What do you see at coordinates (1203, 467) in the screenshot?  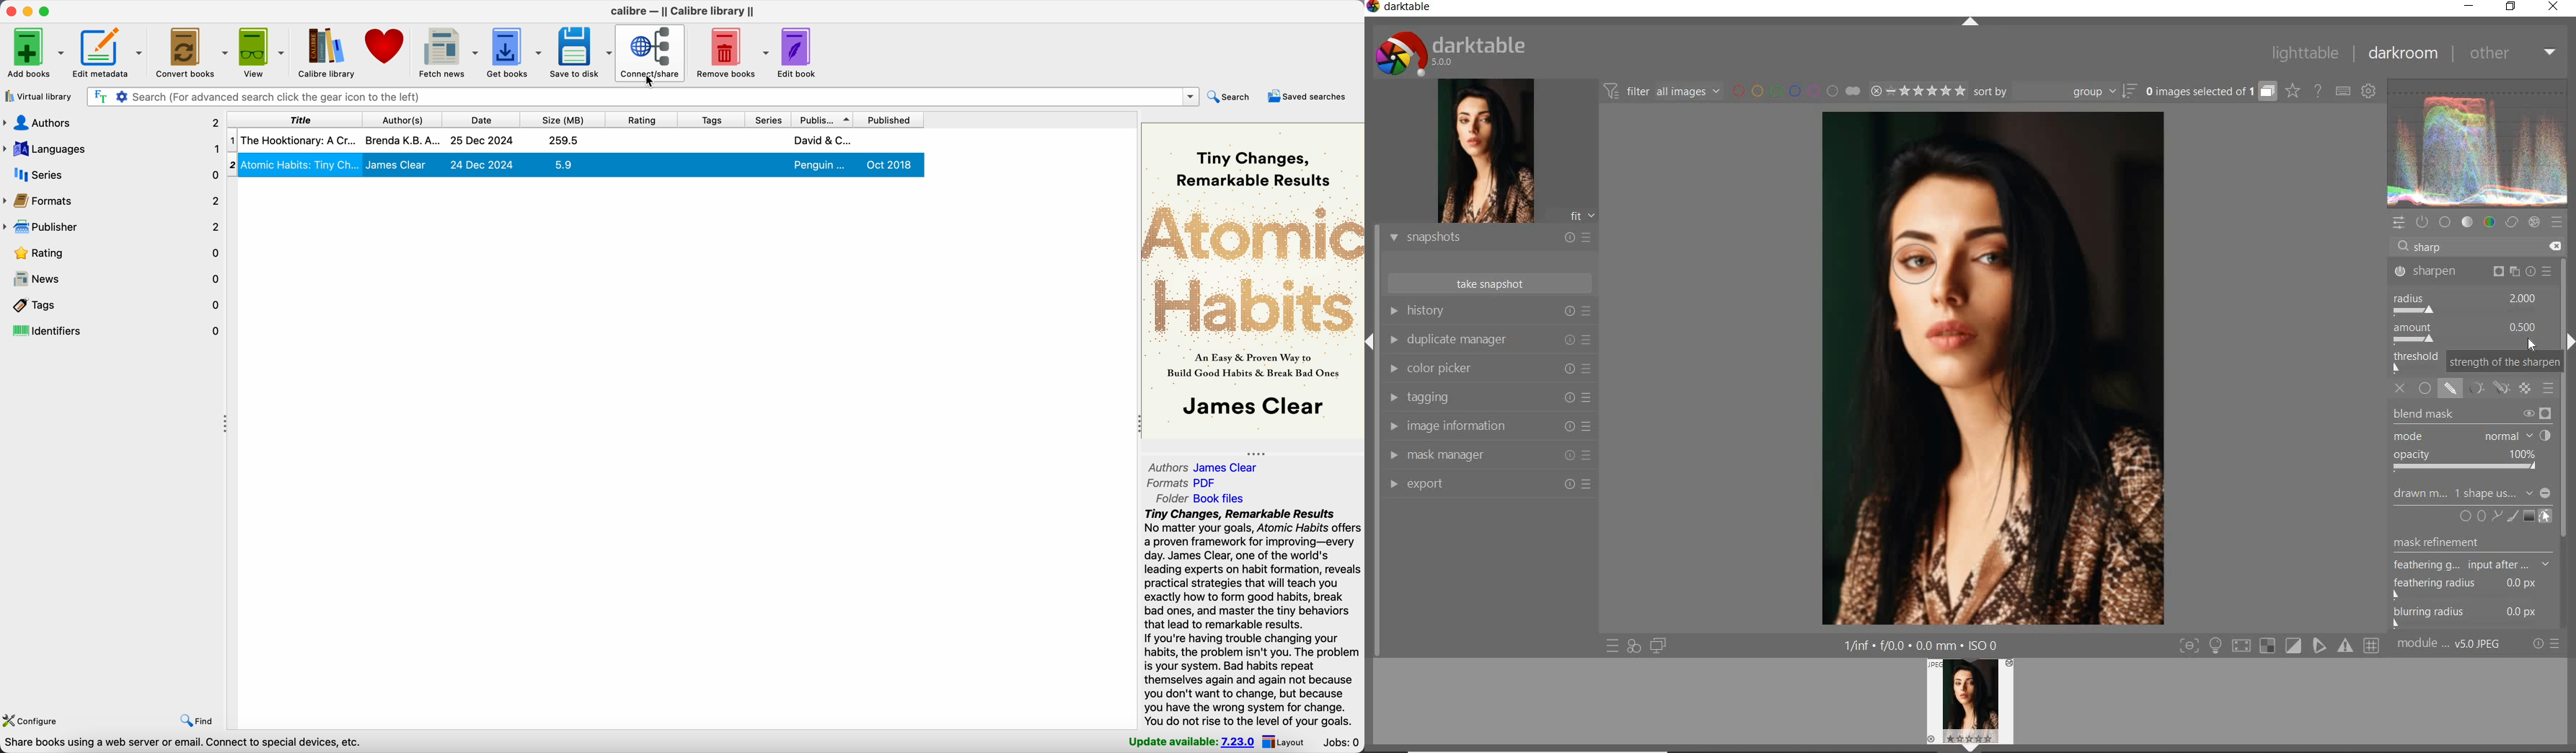 I see `authors James Clear` at bounding box center [1203, 467].